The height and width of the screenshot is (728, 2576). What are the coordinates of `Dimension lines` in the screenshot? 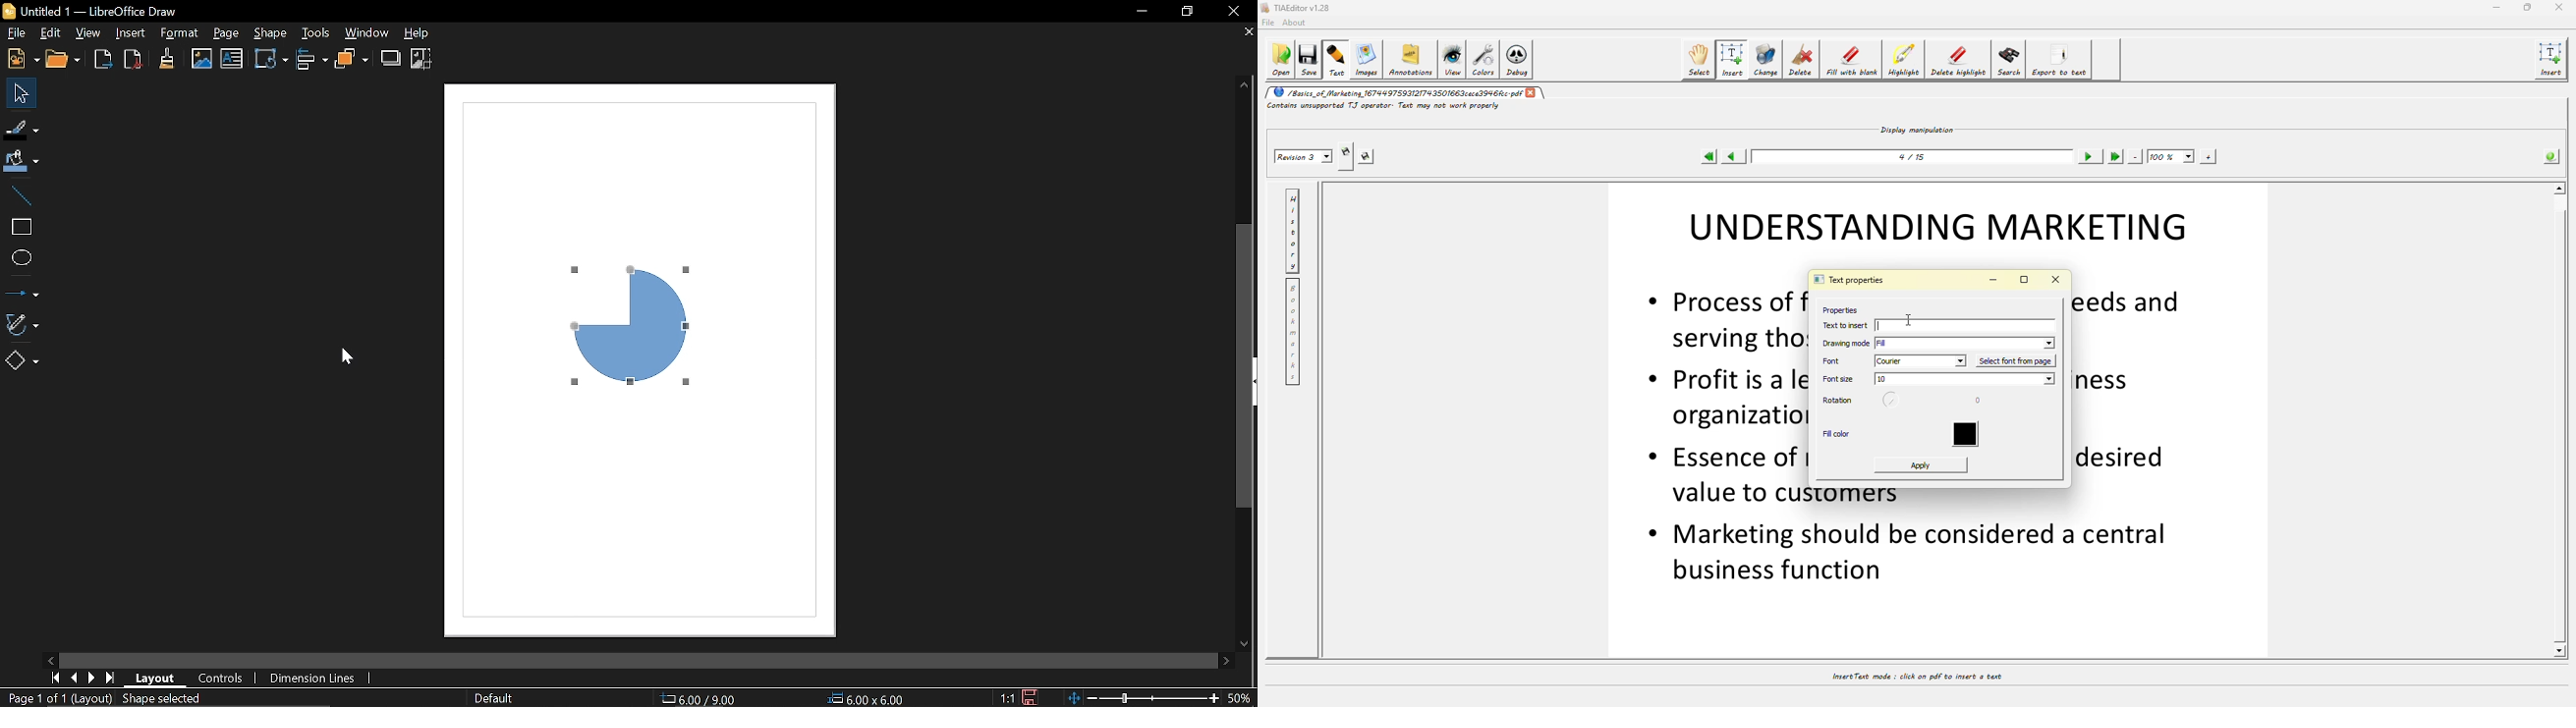 It's located at (312, 678).